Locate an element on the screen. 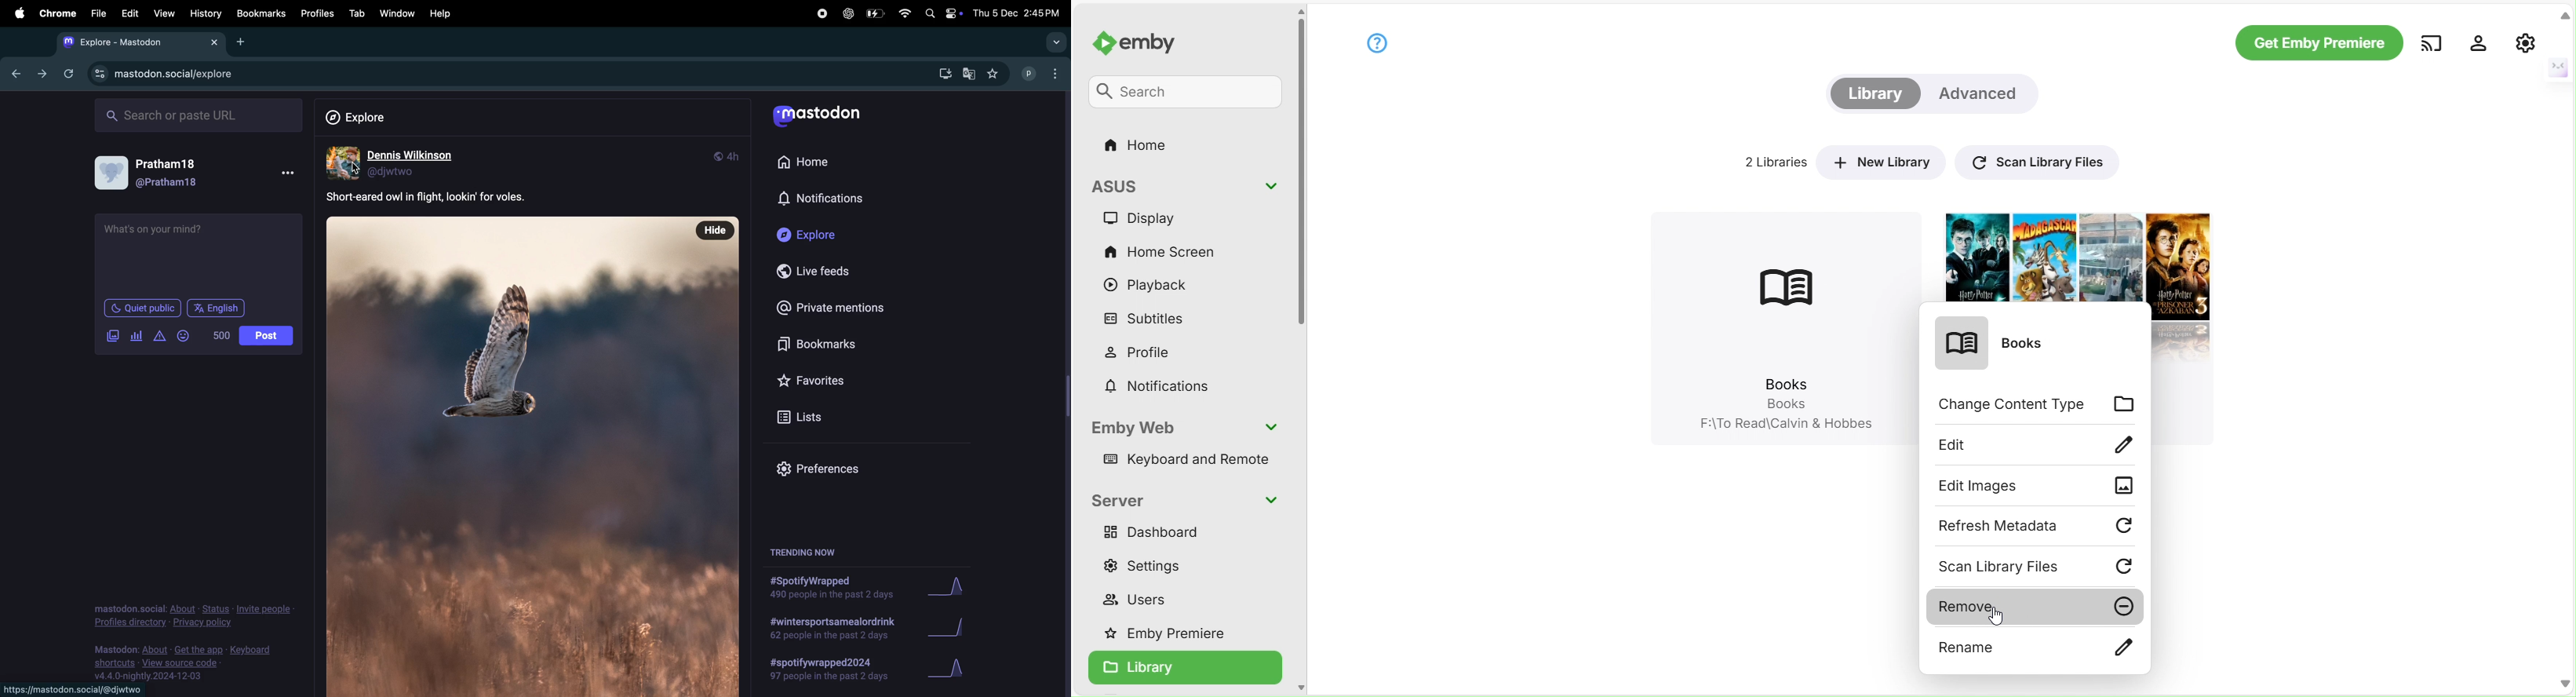 Image resolution: width=2576 pixels, height=700 pixels. window is located at coordinates (398, 12).